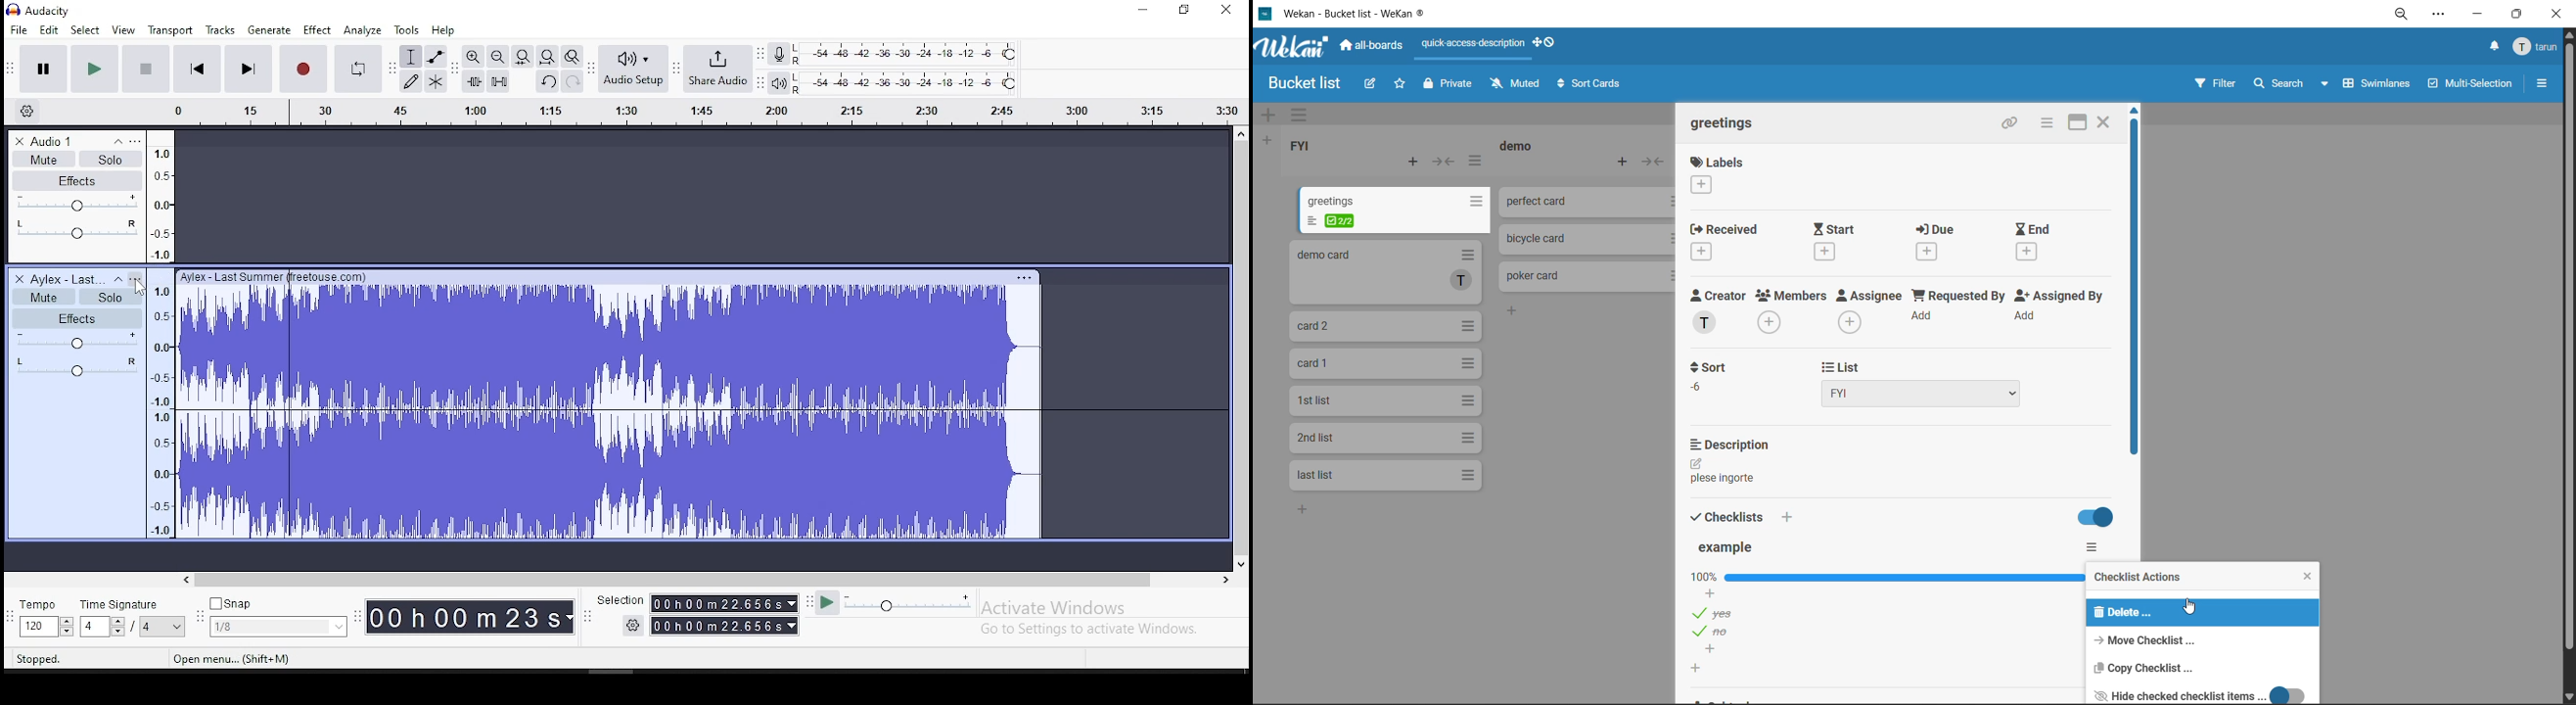  What do you see at coordinates (1384, 439) in the screenshot?
I see `cards` at bounding box center [1384, 439].